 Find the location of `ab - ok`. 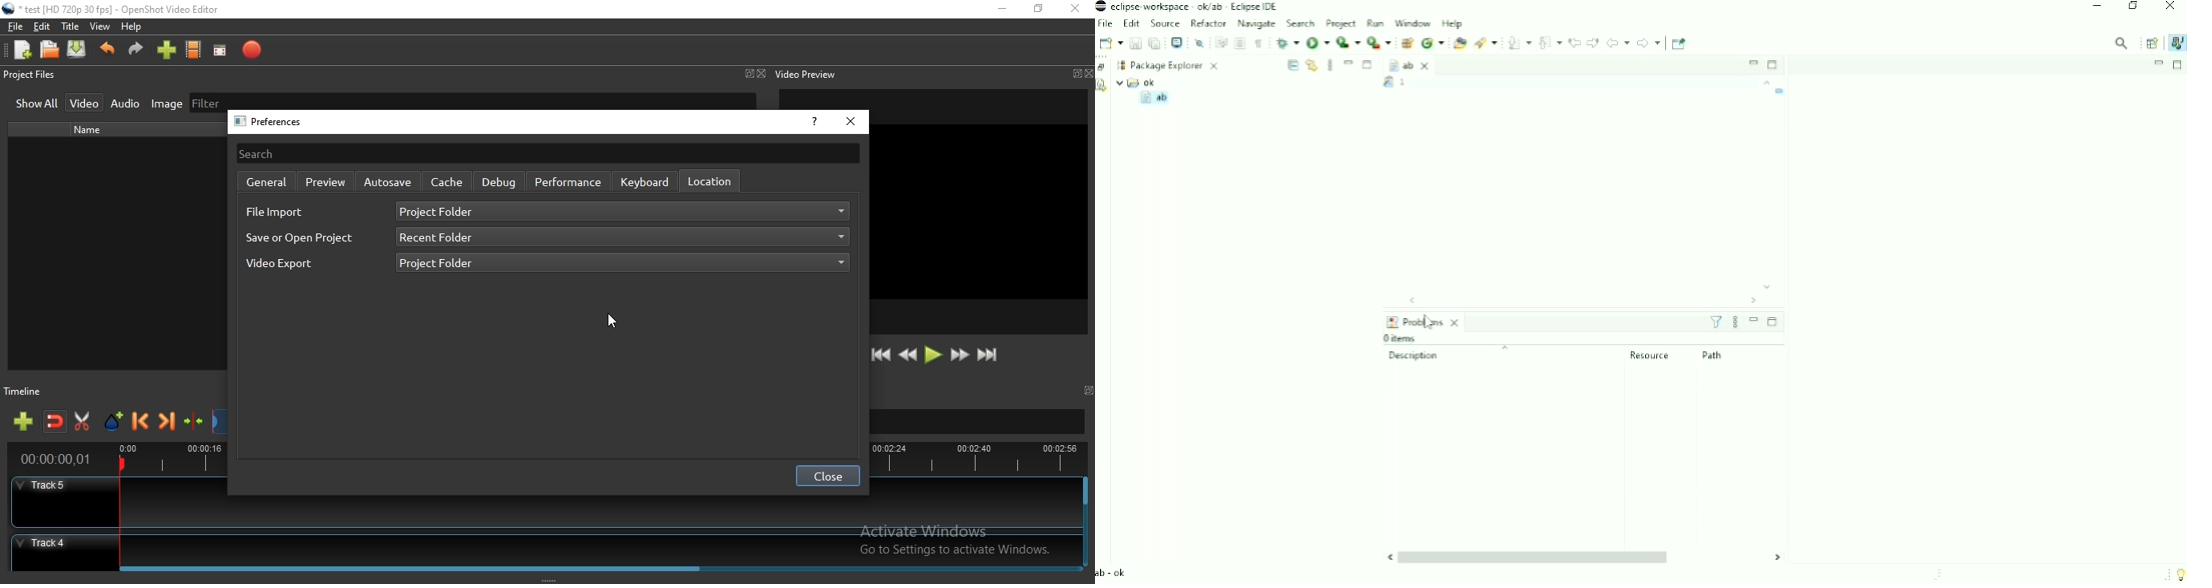

ab - ok is located at coordinates (1114, 573).